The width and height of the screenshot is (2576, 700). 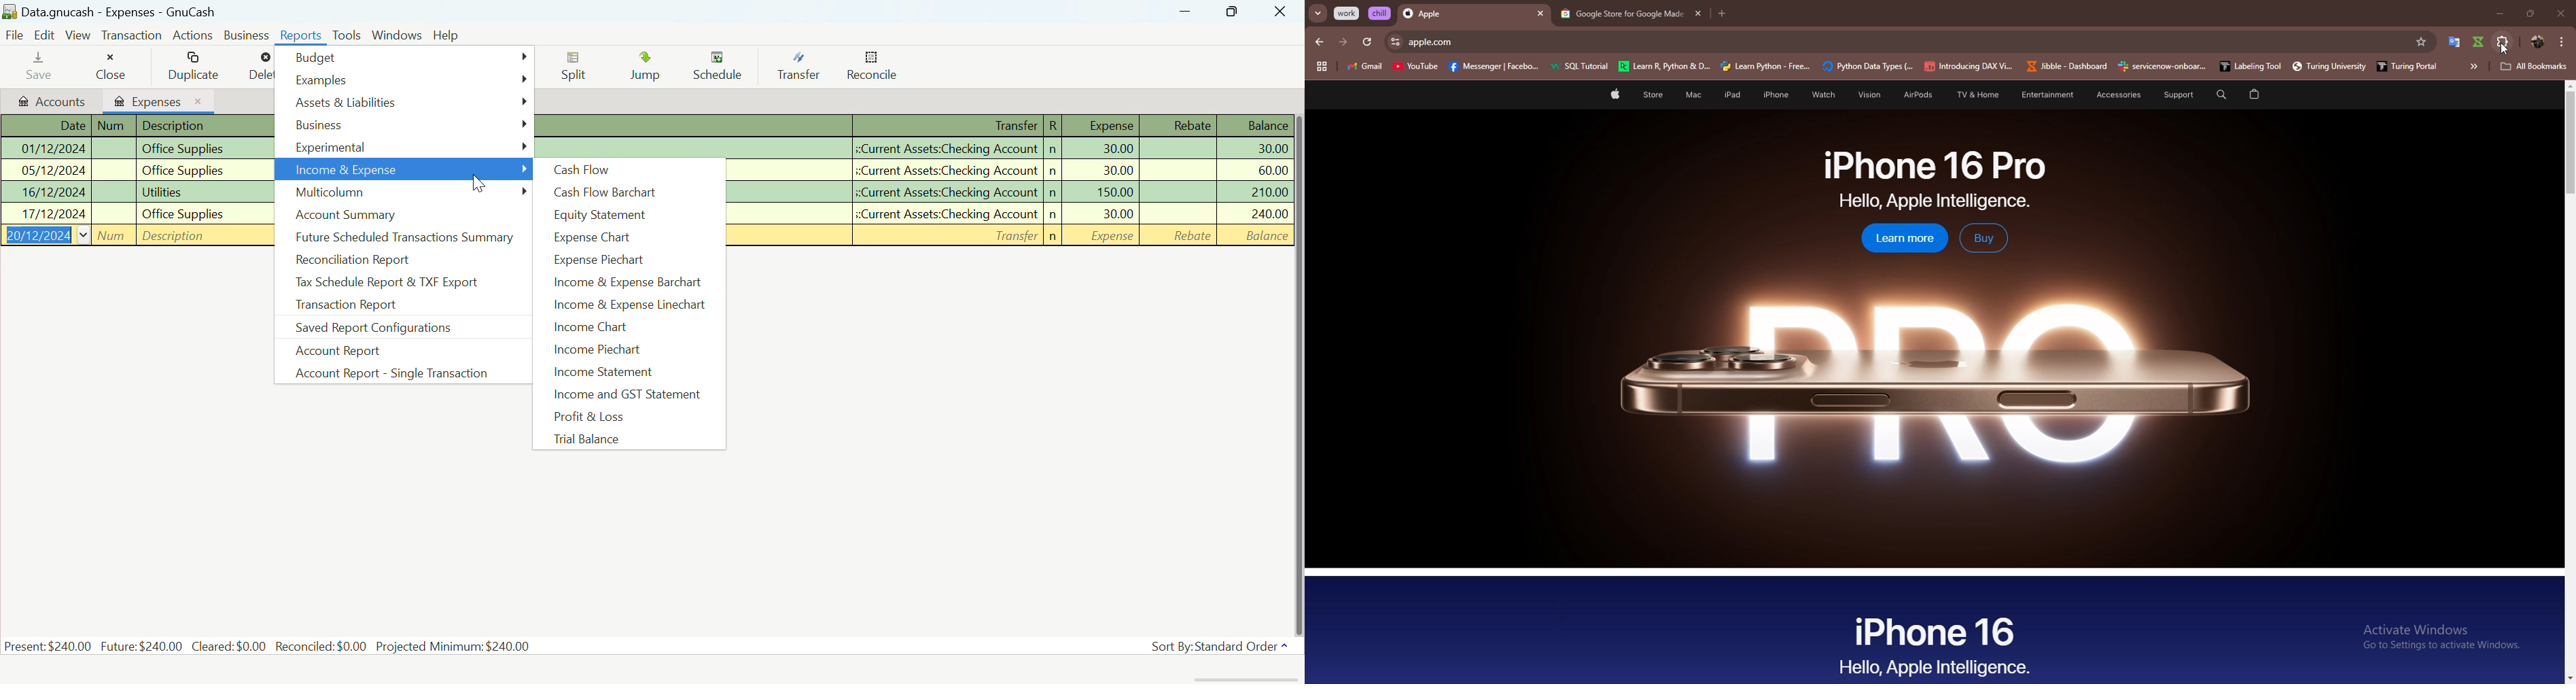 I want to click on he
<£ senvicenow-onboar..., so click(x=2163, y=66).